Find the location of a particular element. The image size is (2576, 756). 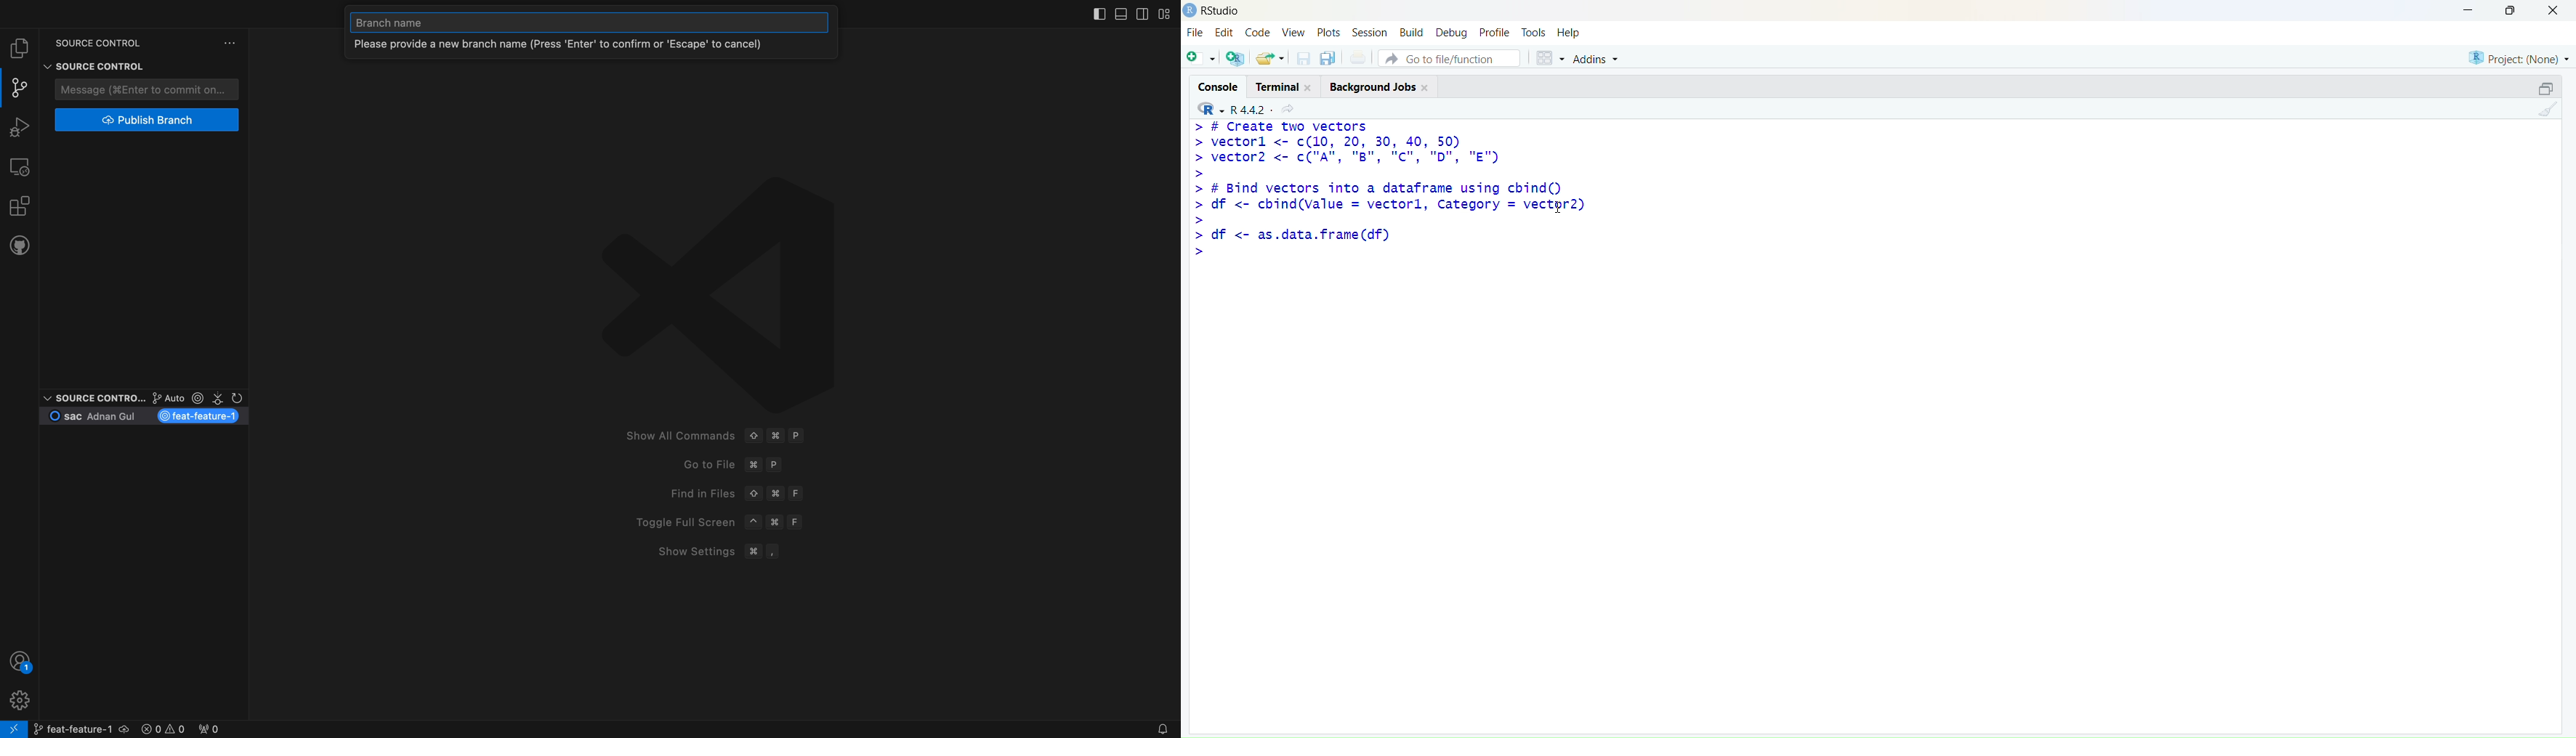

workspace panes is located at coordinates (1549, 59).